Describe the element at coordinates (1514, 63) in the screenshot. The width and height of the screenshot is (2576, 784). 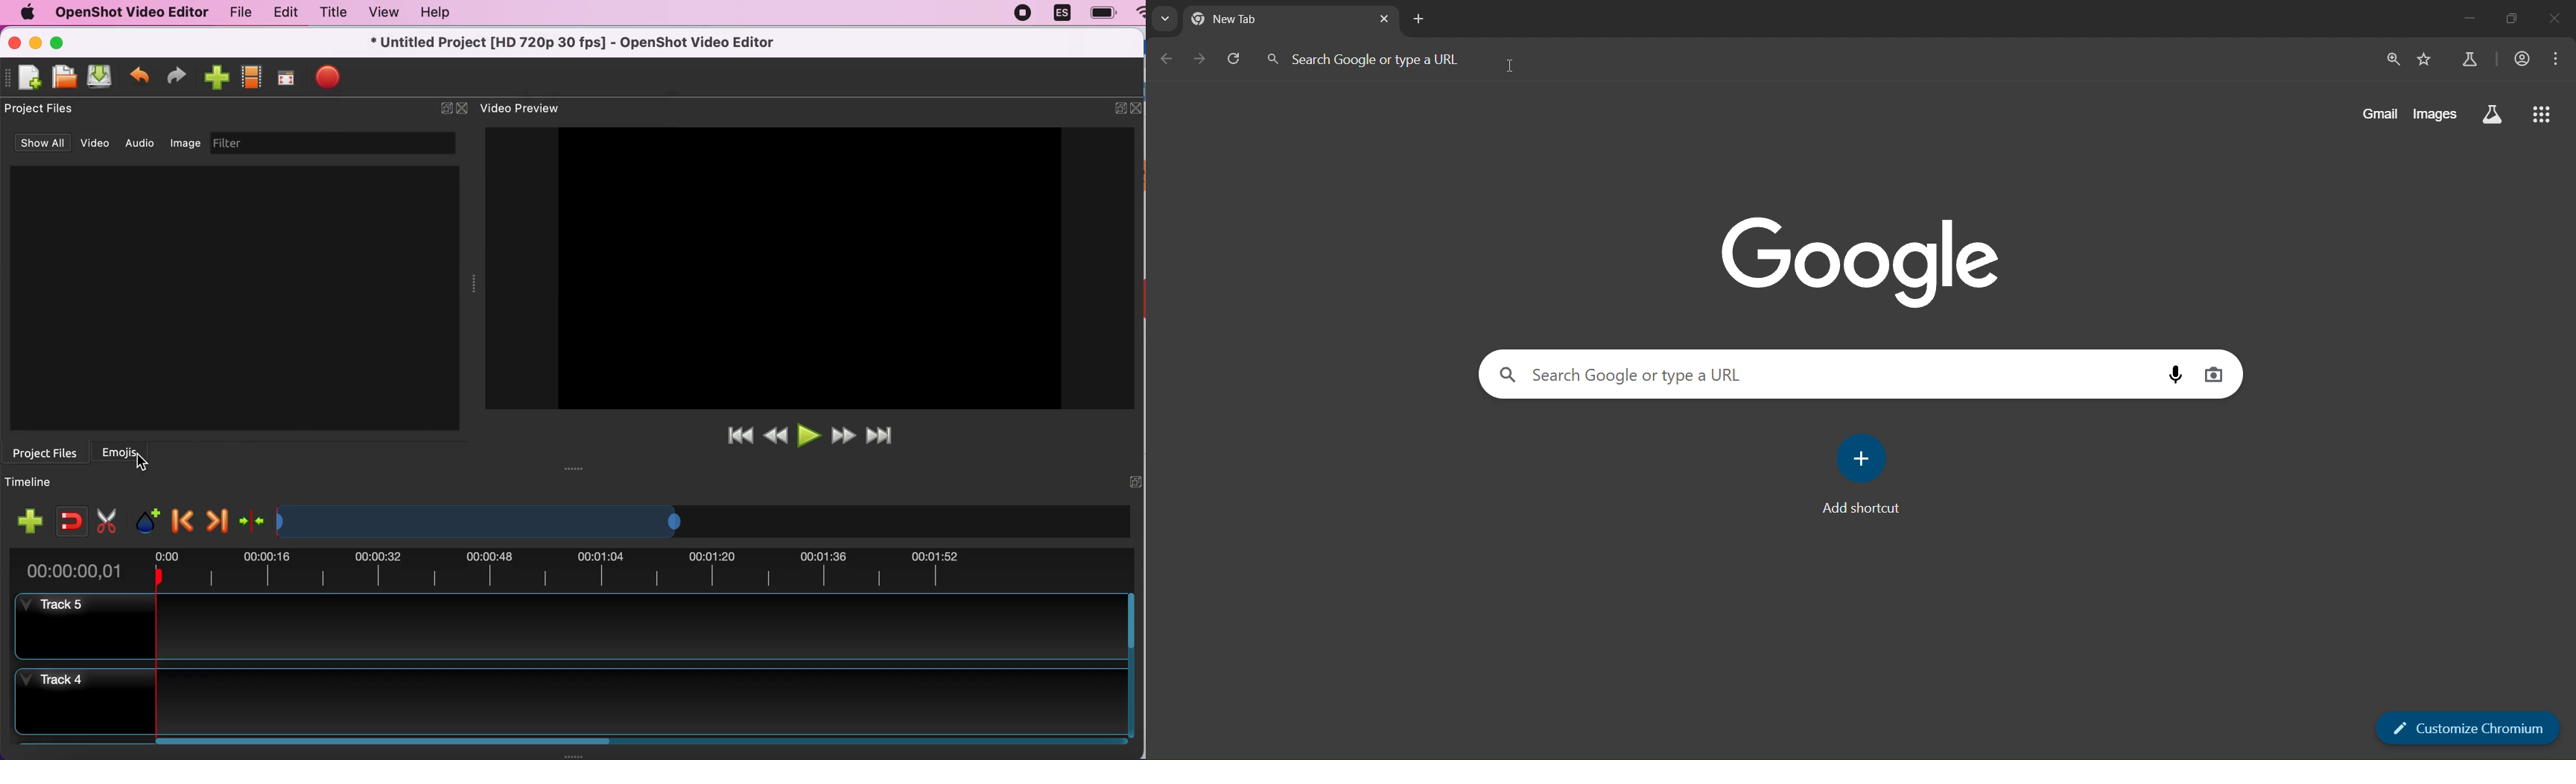
I see `cursor` at that location.